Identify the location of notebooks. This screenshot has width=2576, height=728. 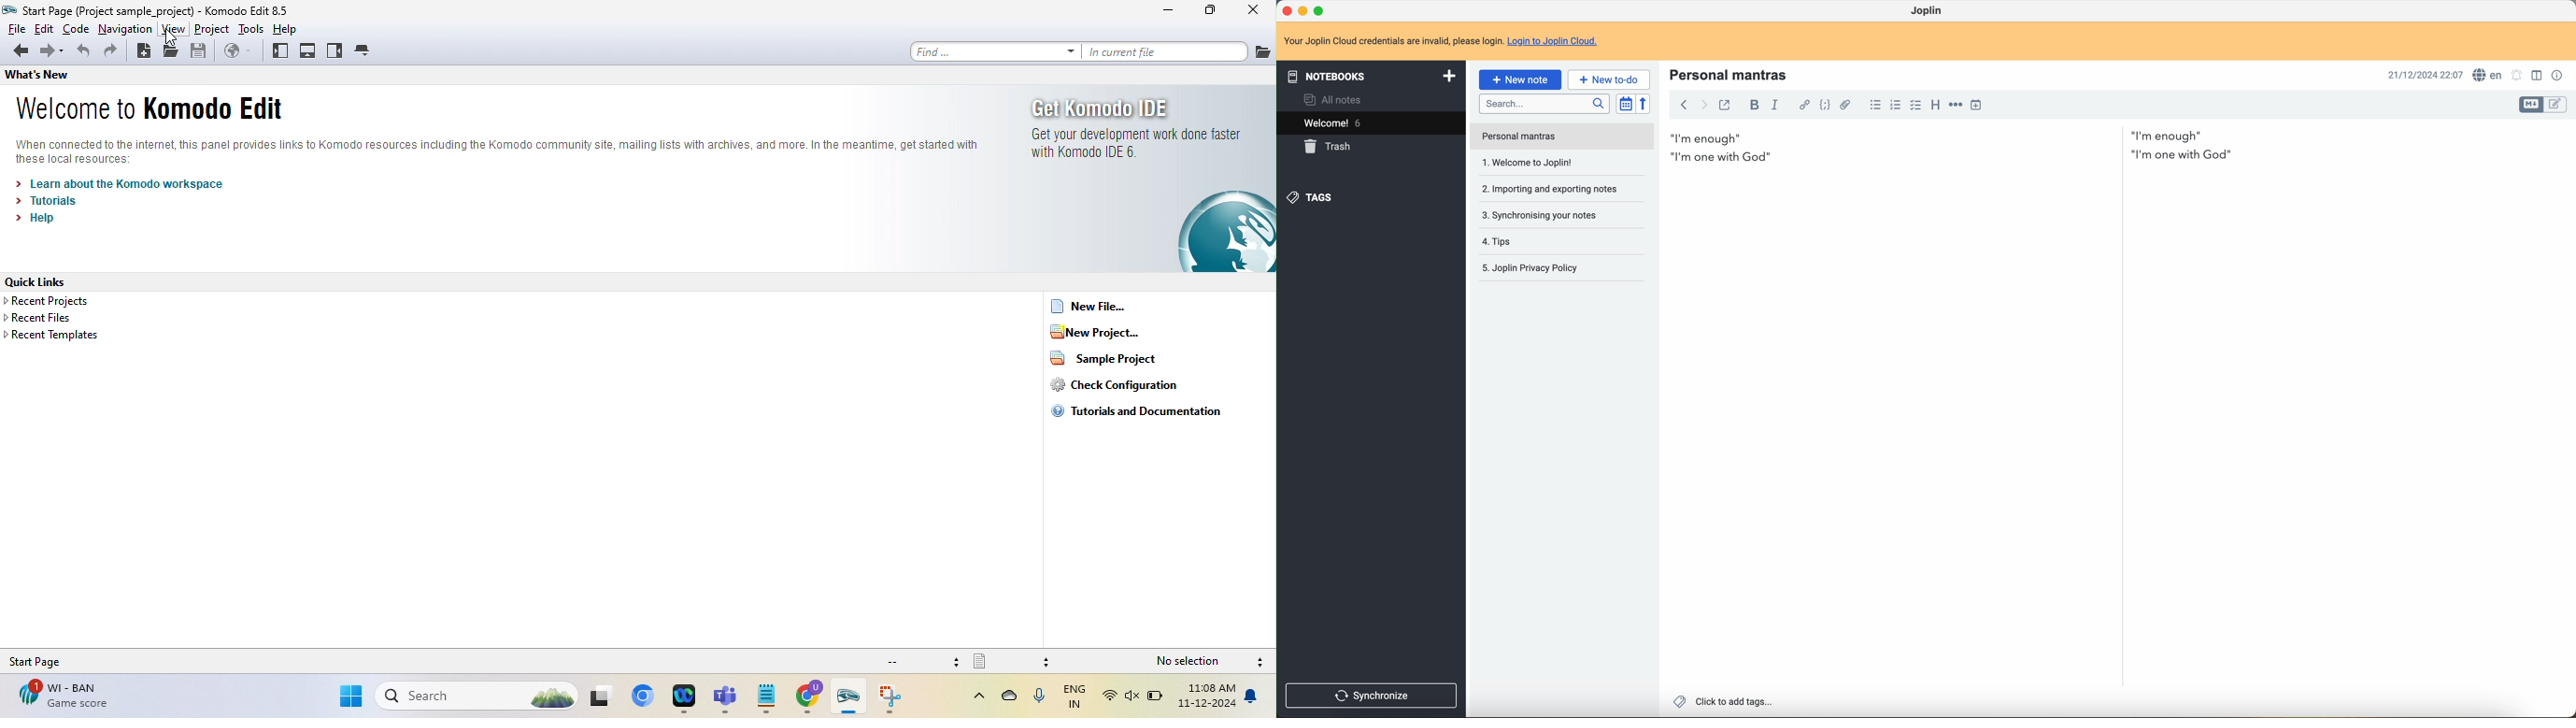
(1372, 75).